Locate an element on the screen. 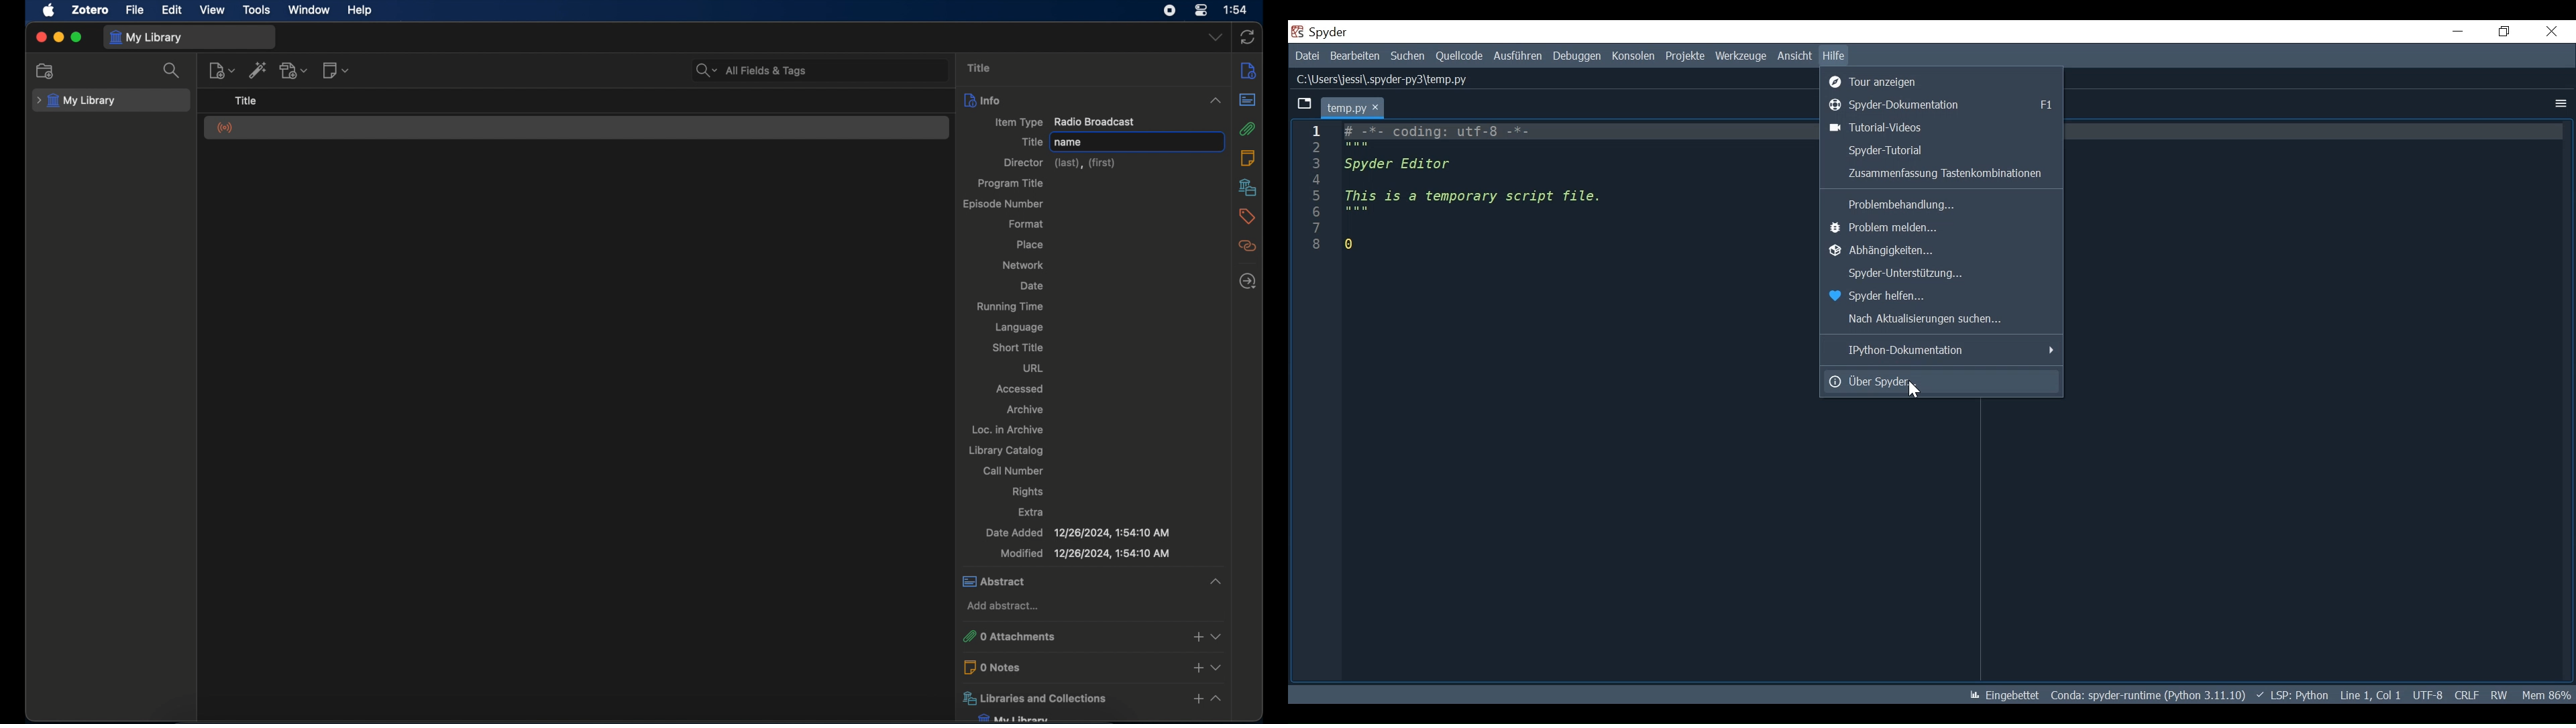 Image resolution: width=2576 pixels, height=728 pixels. Nach Aktualisierungen suchen... is located at coordinates (1930, 319).